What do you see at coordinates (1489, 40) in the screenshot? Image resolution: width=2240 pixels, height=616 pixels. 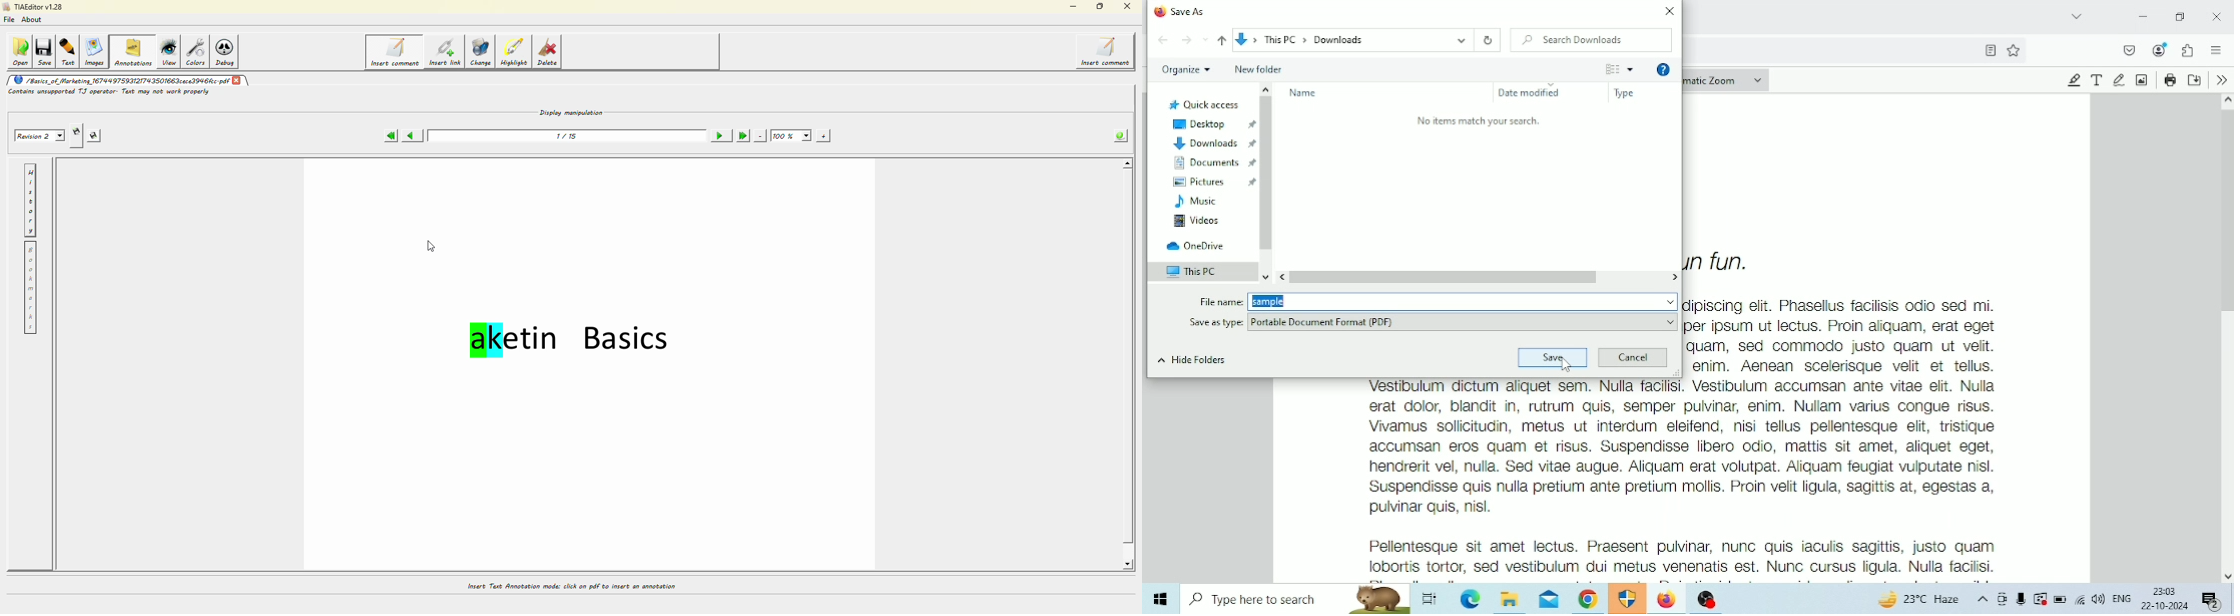 I see `Refresh "Downloads"` at bounding box center [1489, 40].